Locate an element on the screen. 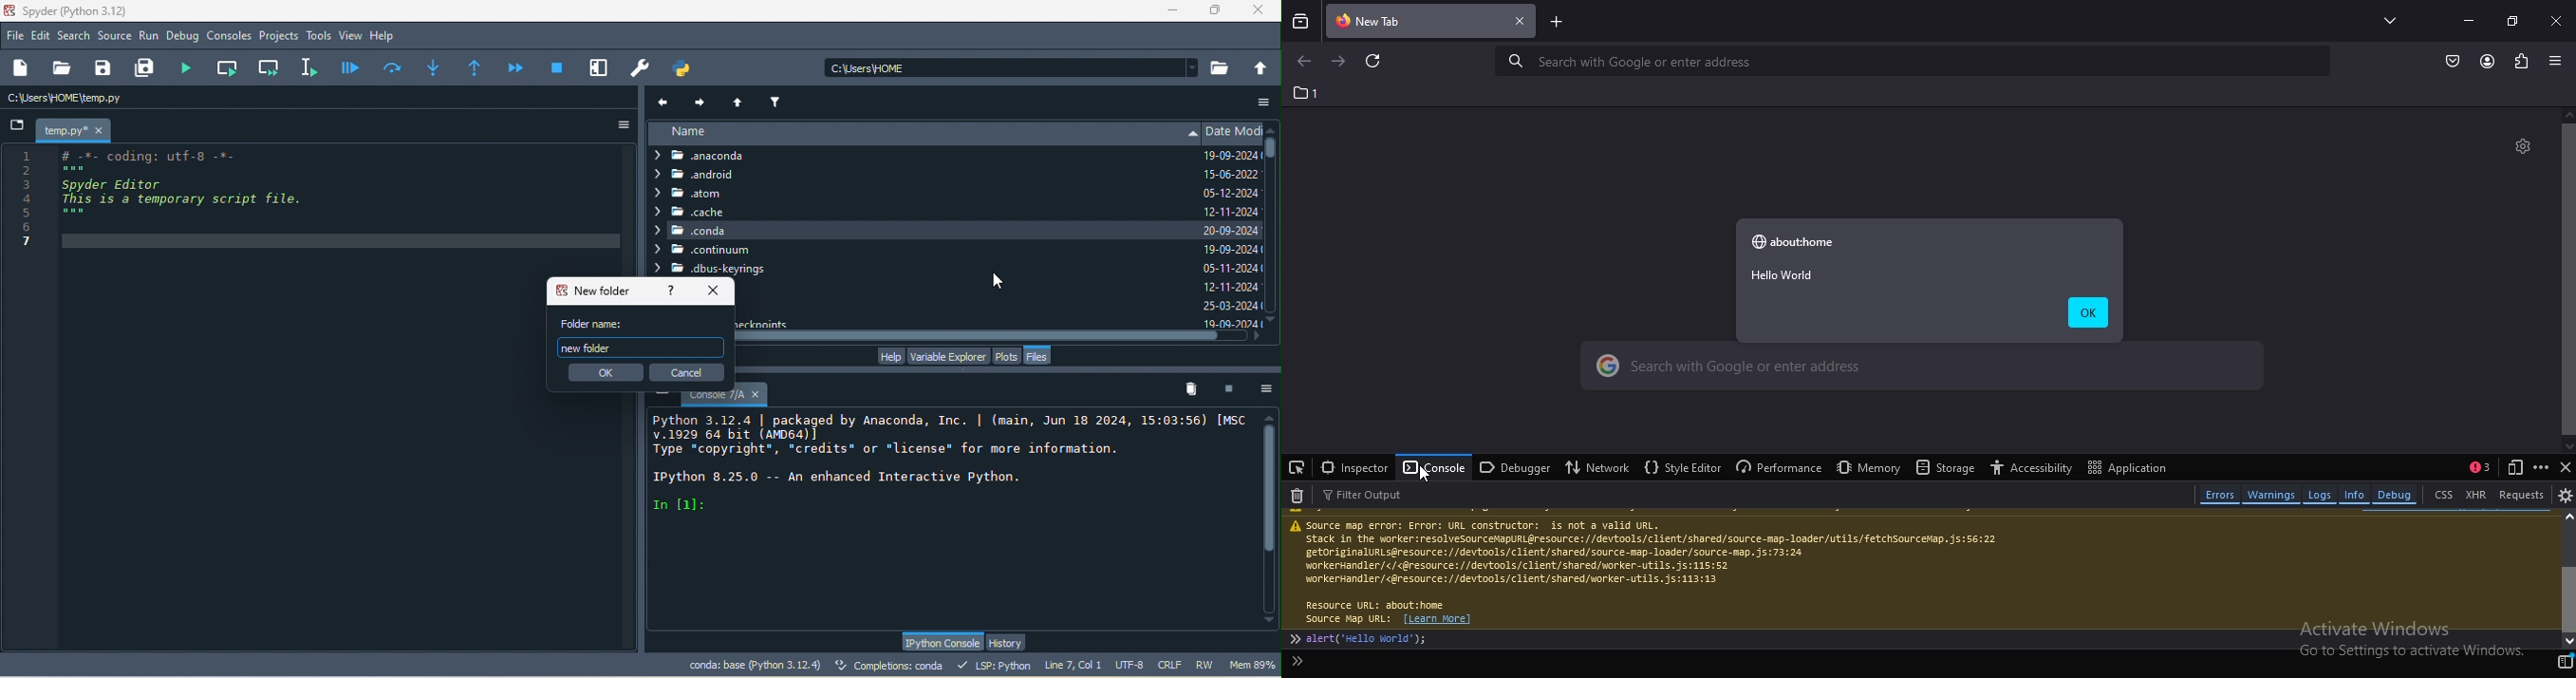 The width and height of the screenshot is (2576, 700). console text is located at coordinates (946, 465).